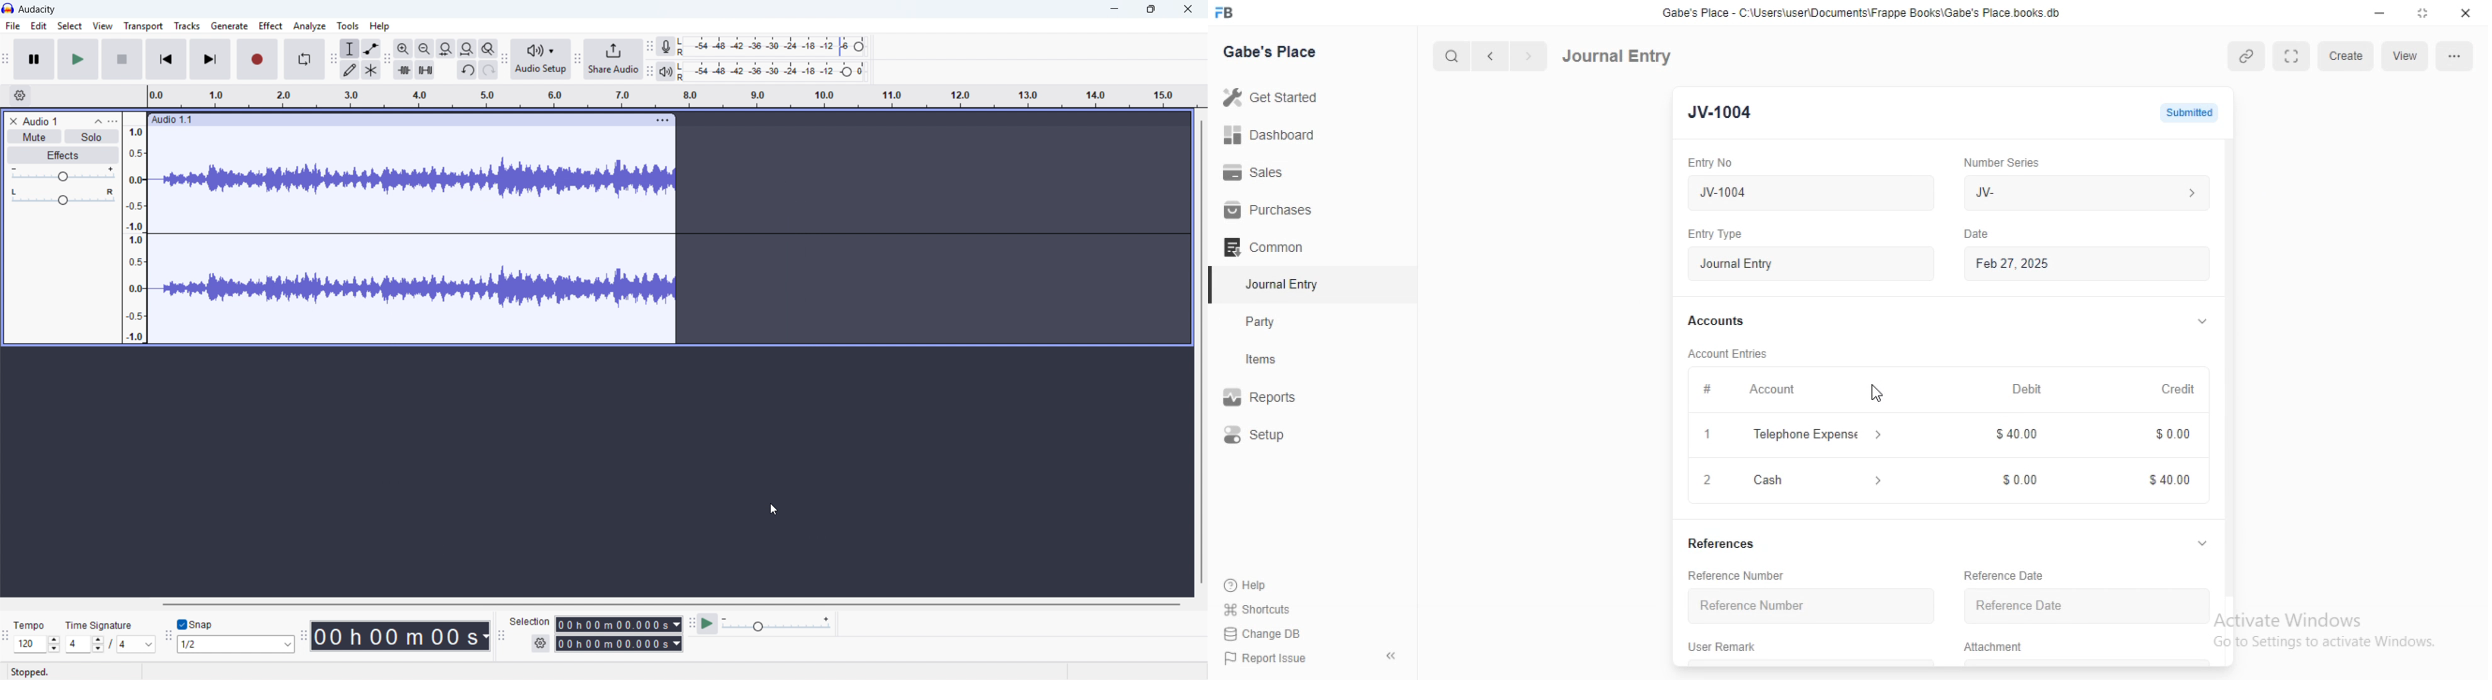 The width and height of the screenshot is (2492, 700). What do you see at coordinates (144, 26) in the screenshot?
I see `Transport ` at bounding box center [144, 26].